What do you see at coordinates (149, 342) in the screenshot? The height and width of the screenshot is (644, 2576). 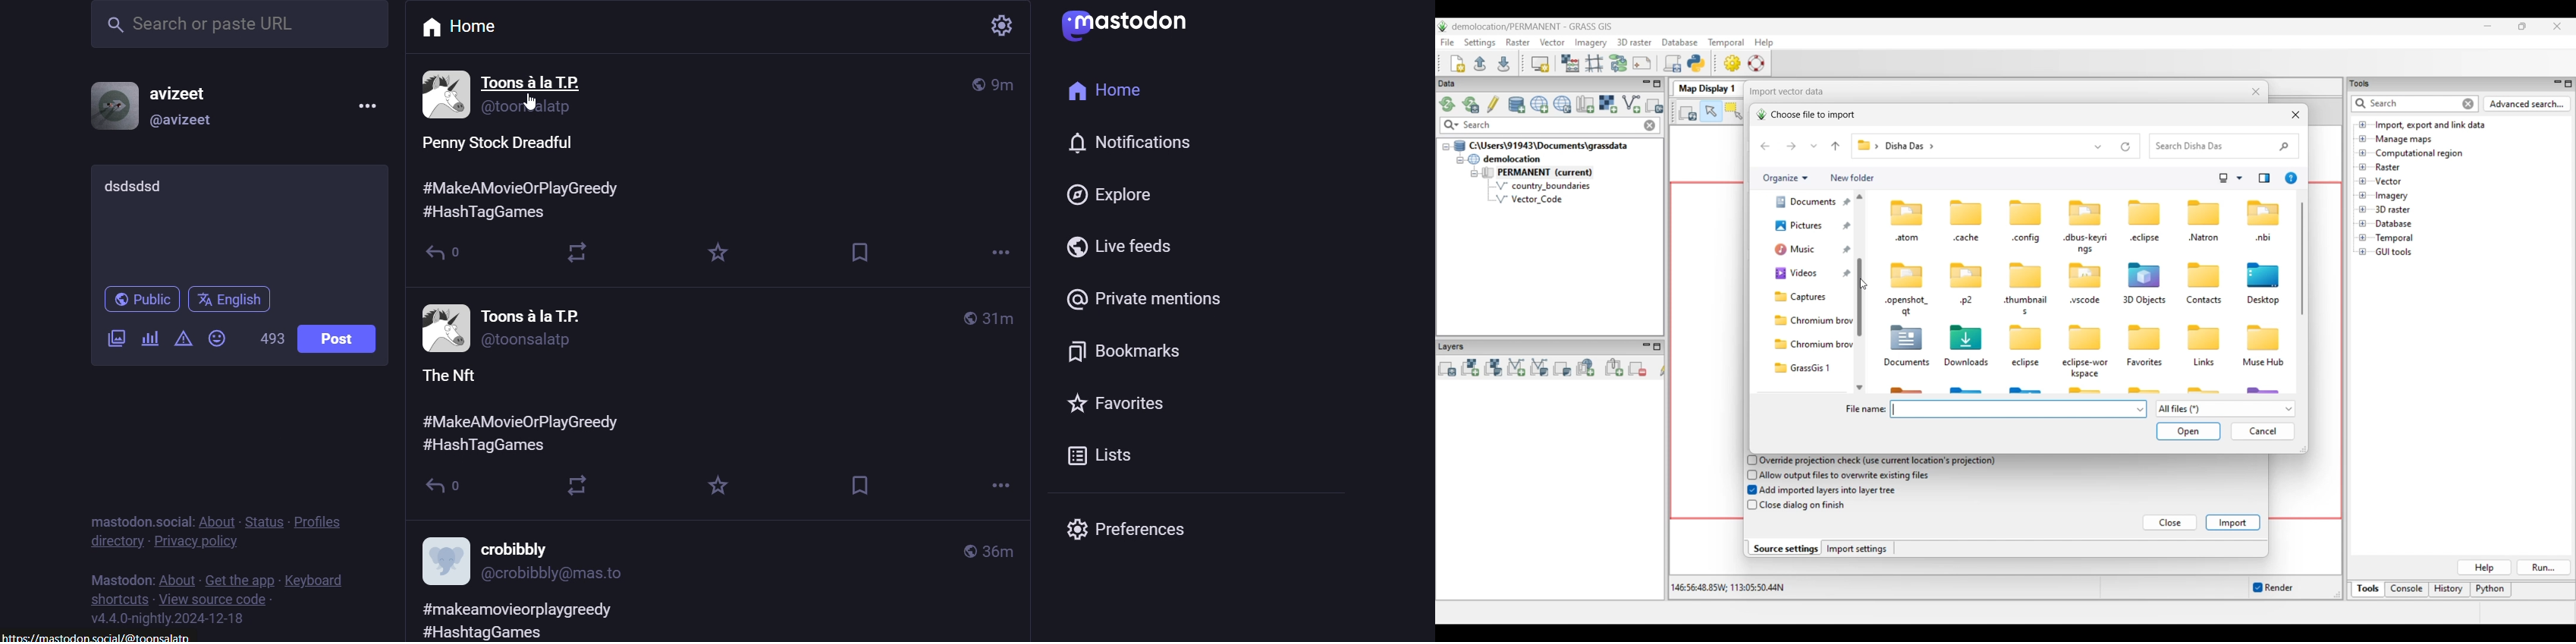 I see `add a poll` at bounding box center [149, 342].